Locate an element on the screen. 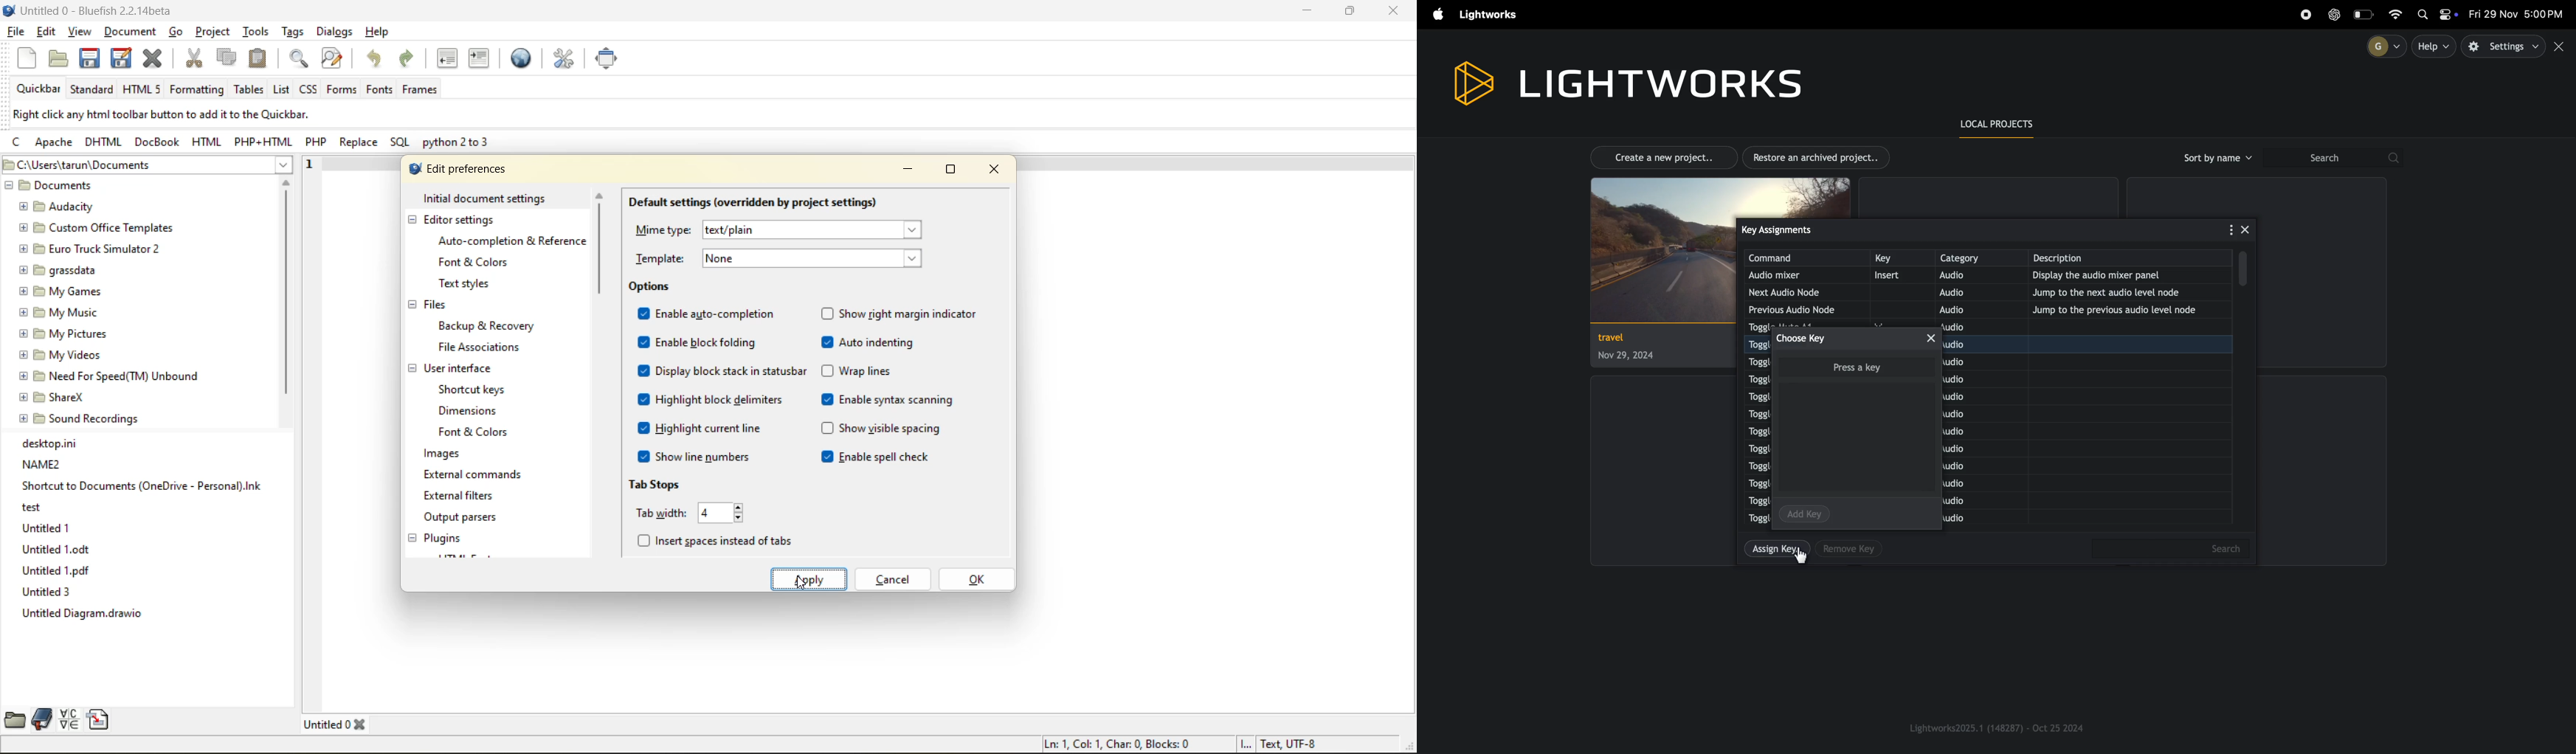 This screenshot has width=2576, height=756. light works is located at coordinates (1491, 15).